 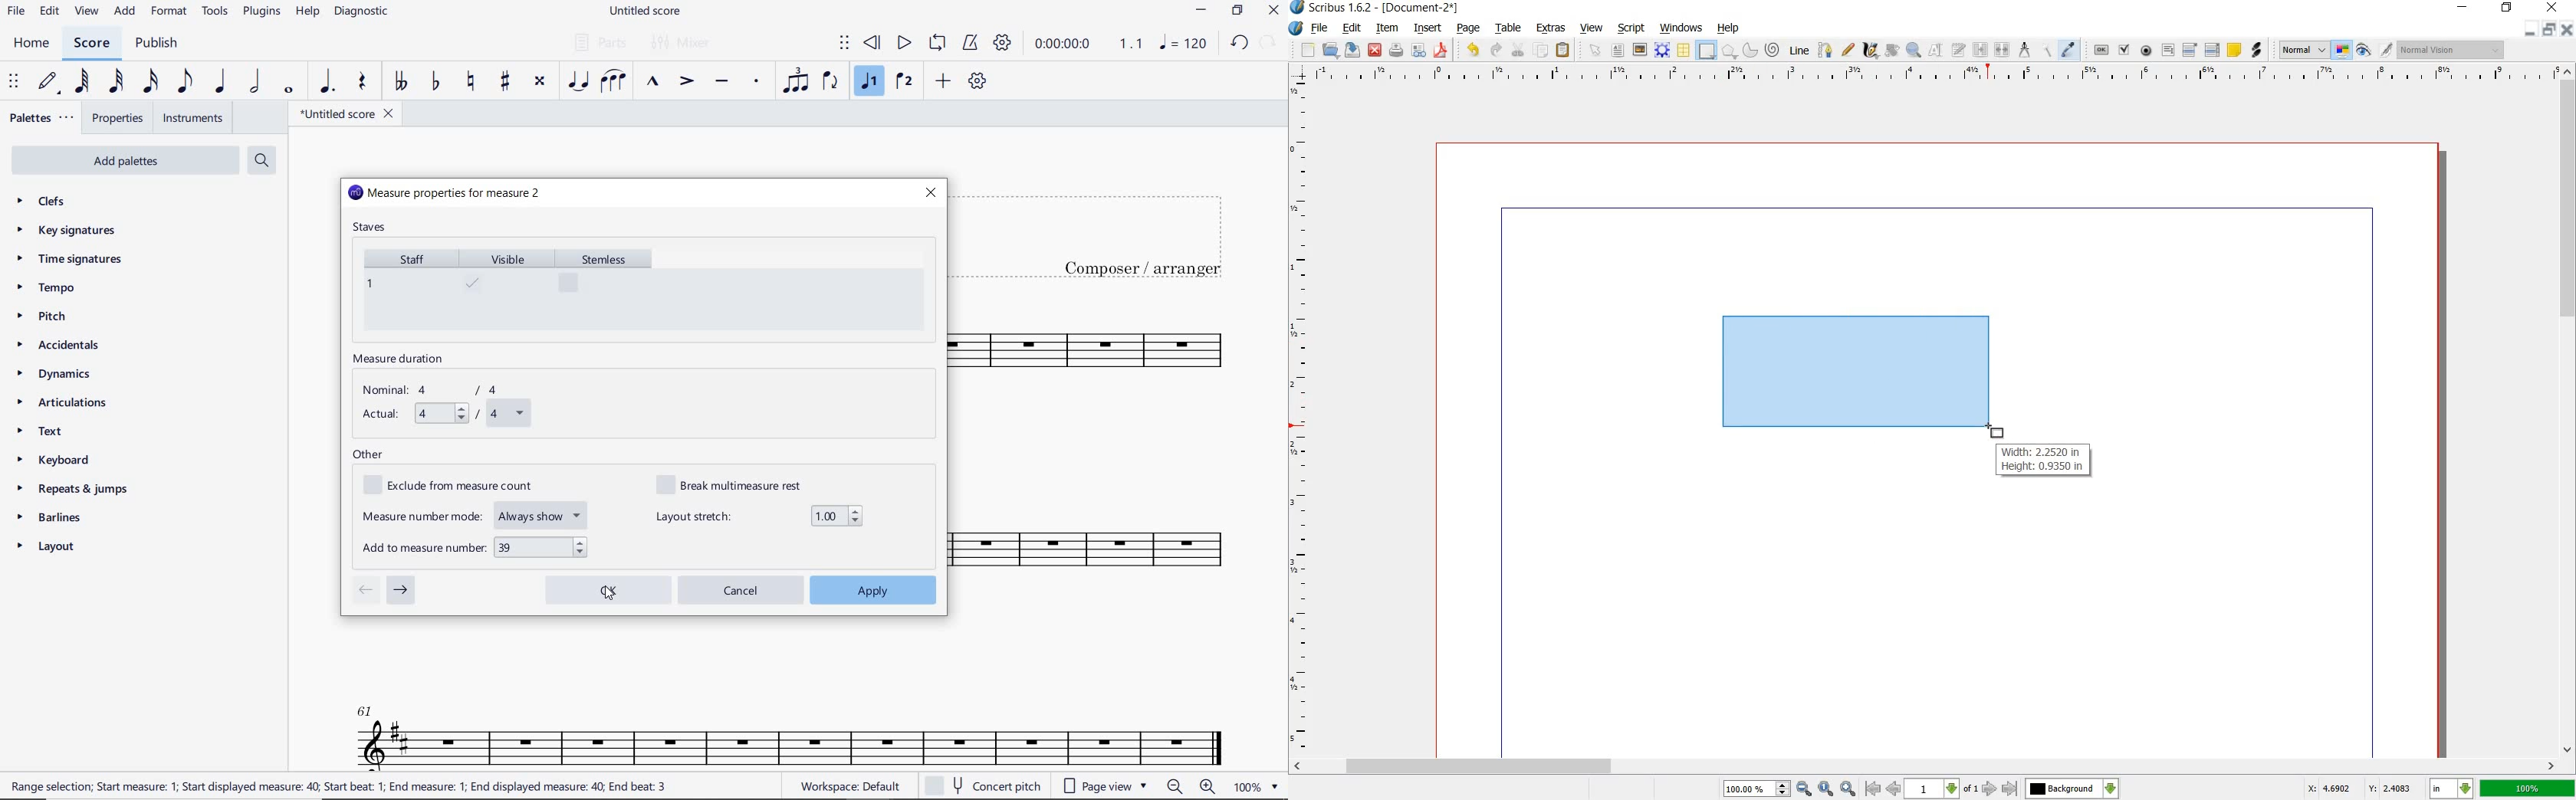 I want to click on CLOSE, so click(x=2568, y=29).